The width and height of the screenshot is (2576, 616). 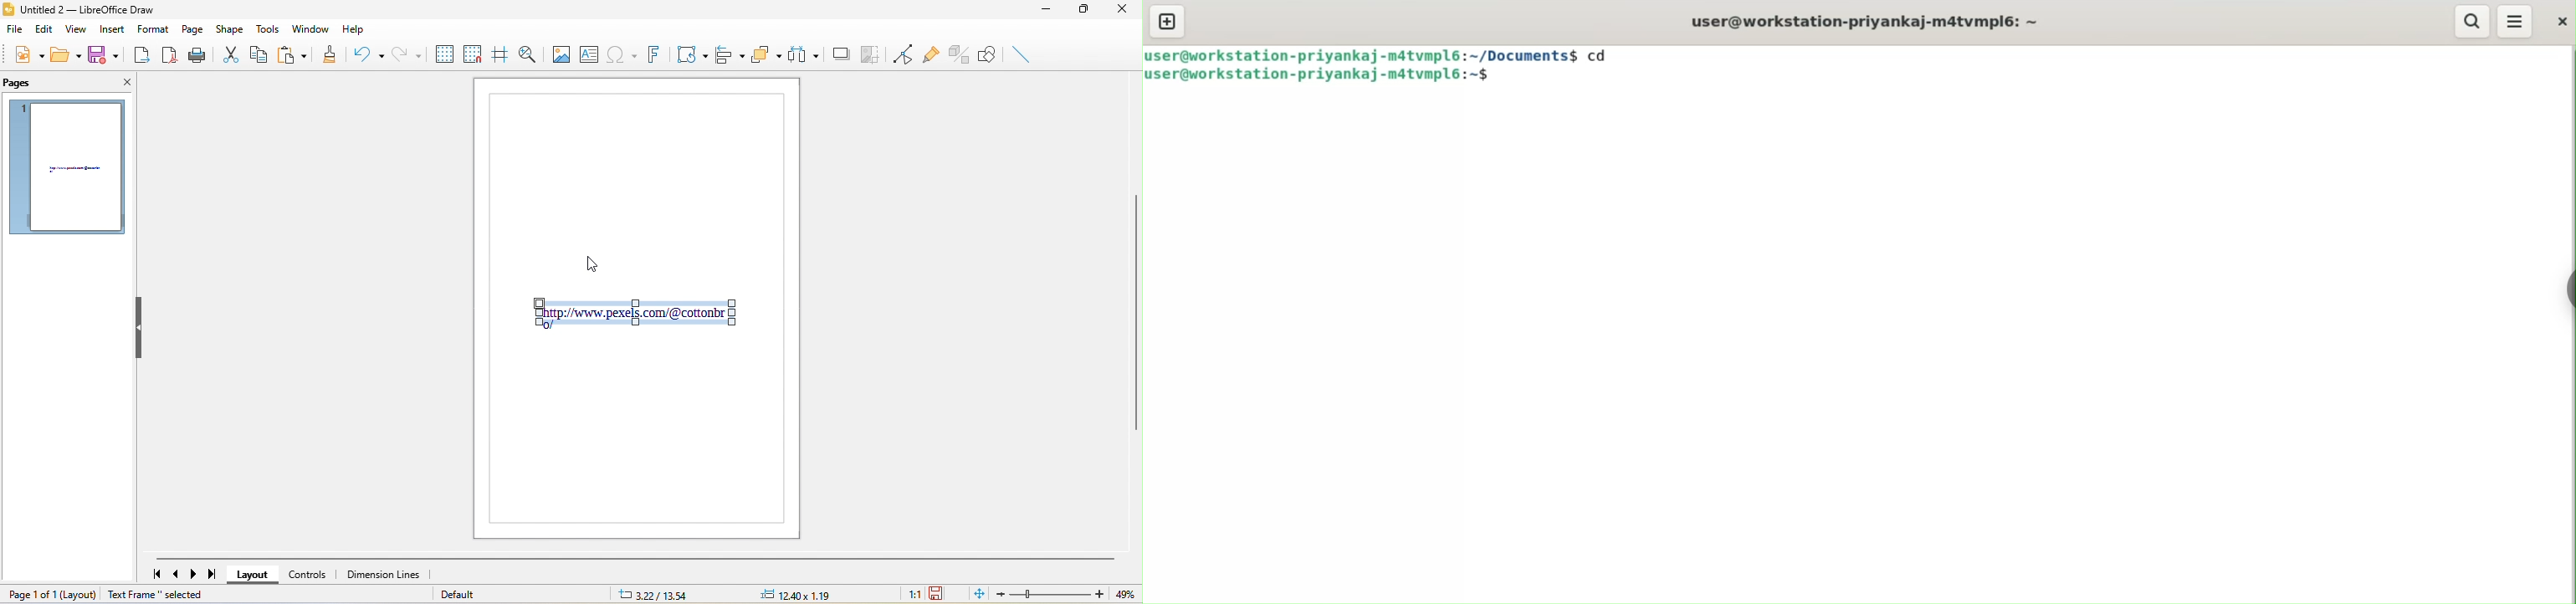 What do you see at coordinates (333, 54) in the screenshot?
I see `clone formatting` at bounding box center [333, 54].